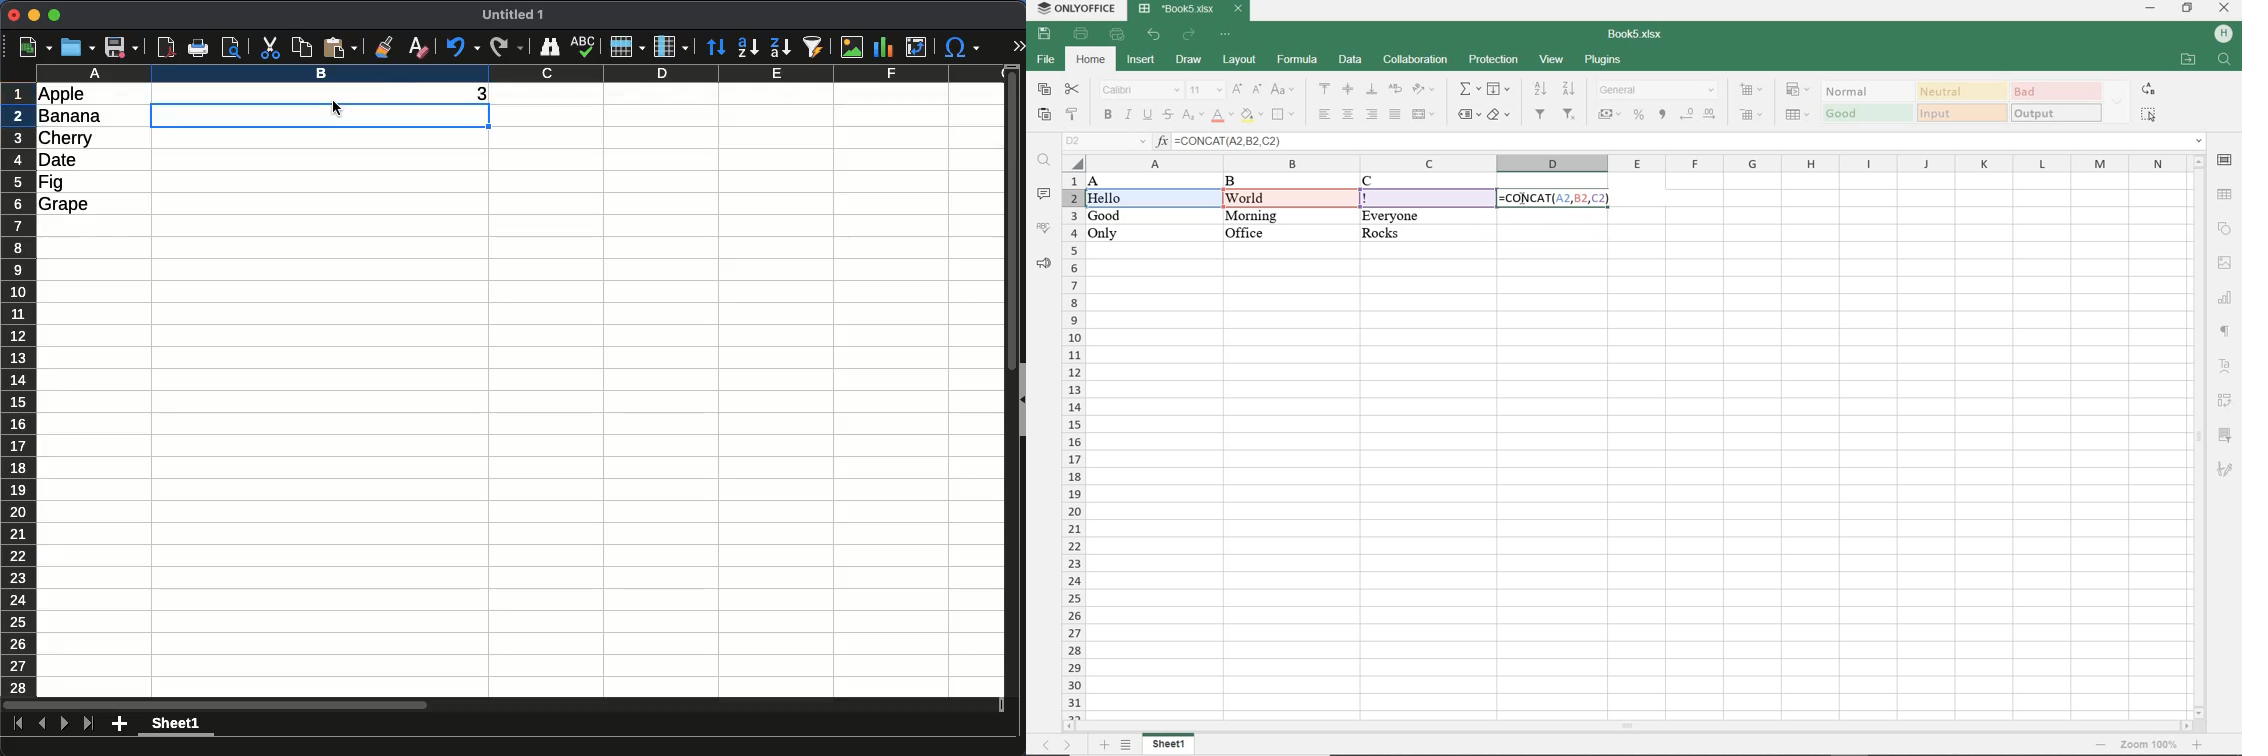  I want to click on ALIGN BOTTOM, so click(1371, 91).